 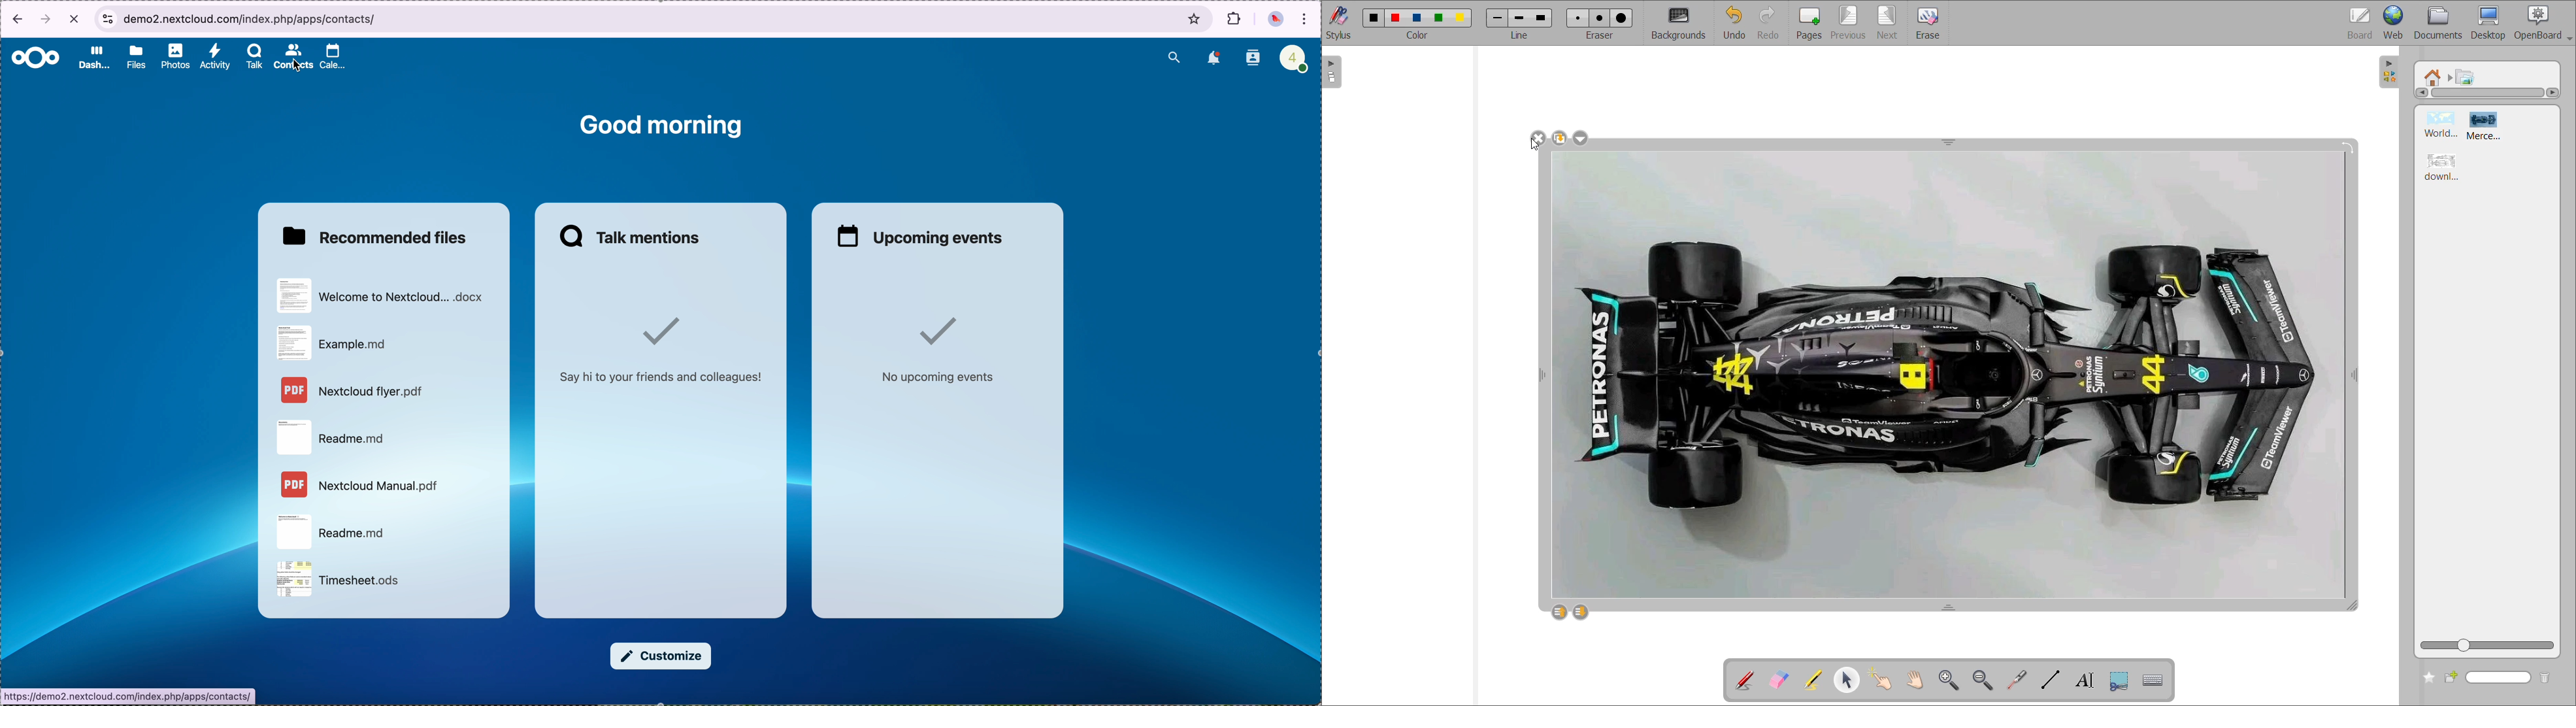 What do you see at coordinates (662, 126) in the screenshot?
I see `good morning` at bounding box center [662, 126].